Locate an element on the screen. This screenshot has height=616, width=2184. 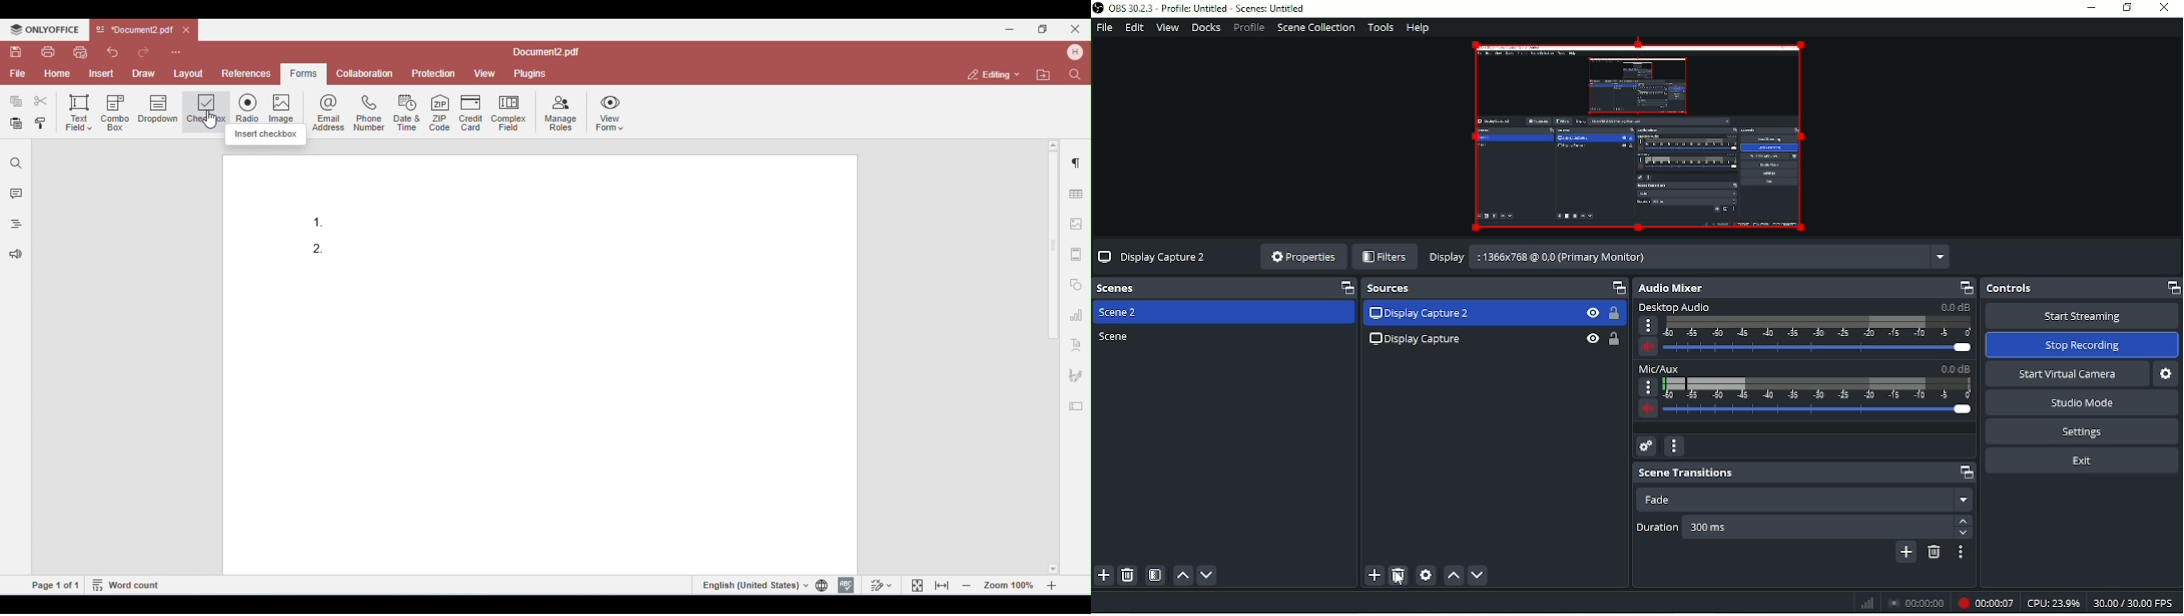
Scene collection is located at coordinates (1316, 28).